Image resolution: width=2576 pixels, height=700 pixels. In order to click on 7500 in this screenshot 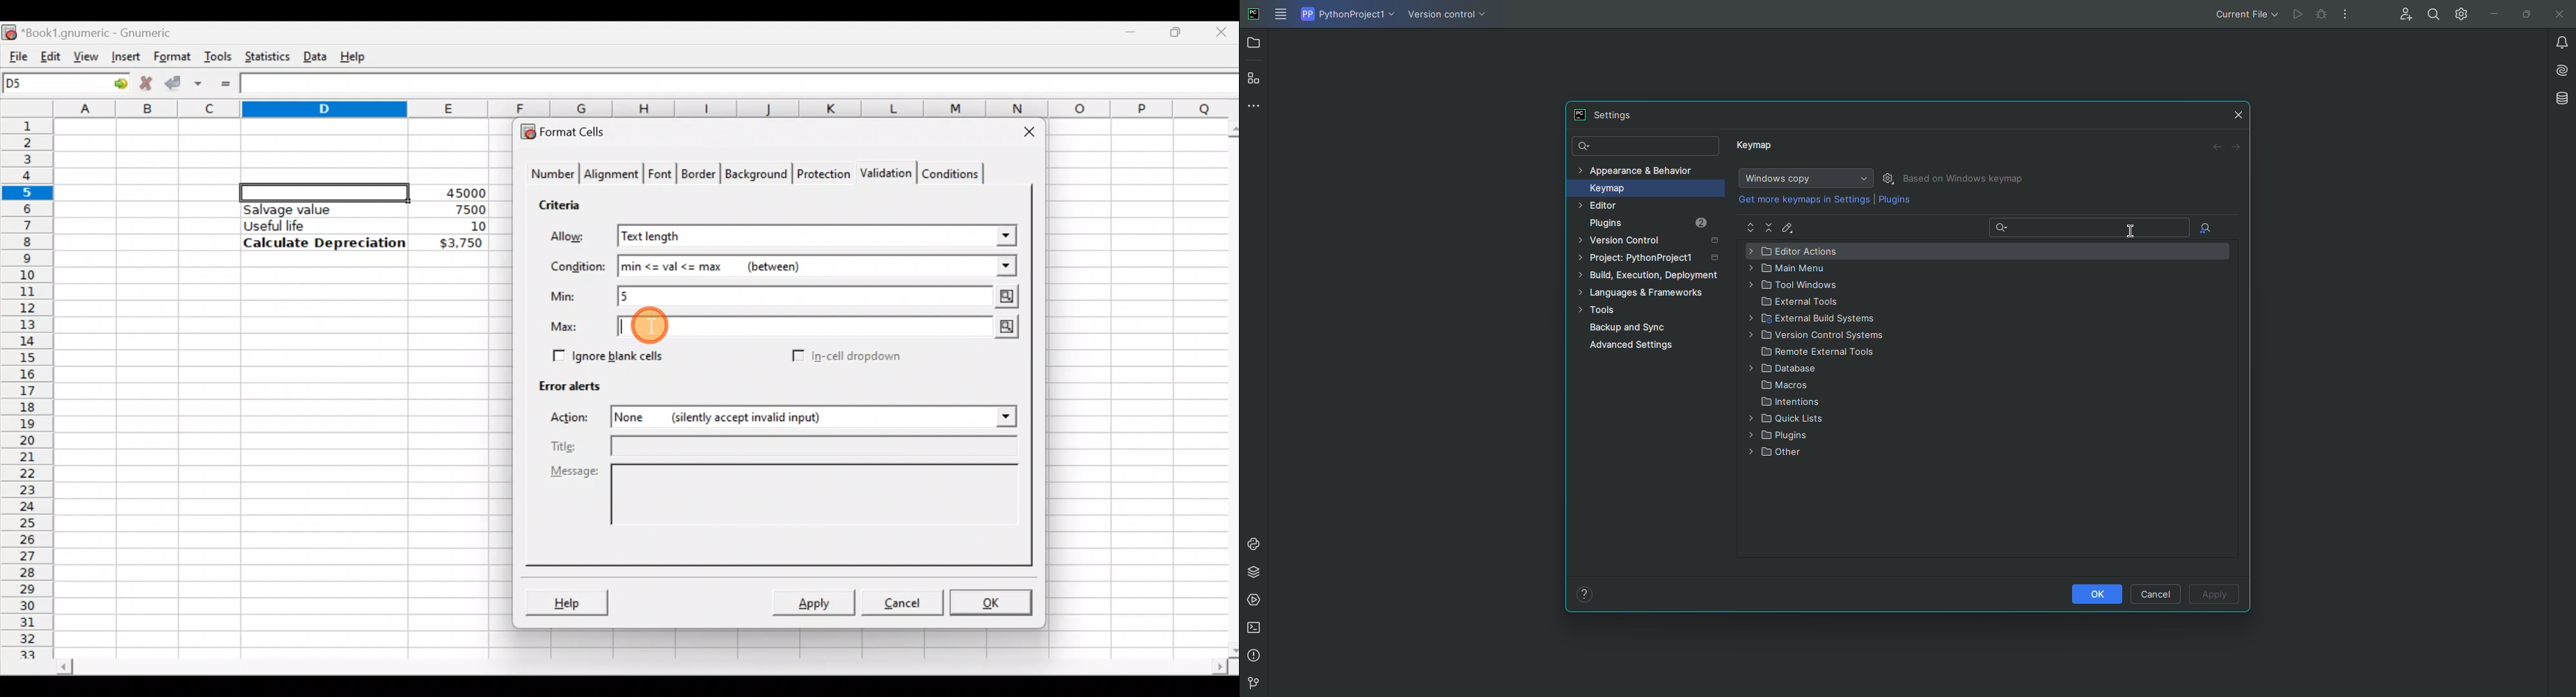, I will do `click(449, 208)`.